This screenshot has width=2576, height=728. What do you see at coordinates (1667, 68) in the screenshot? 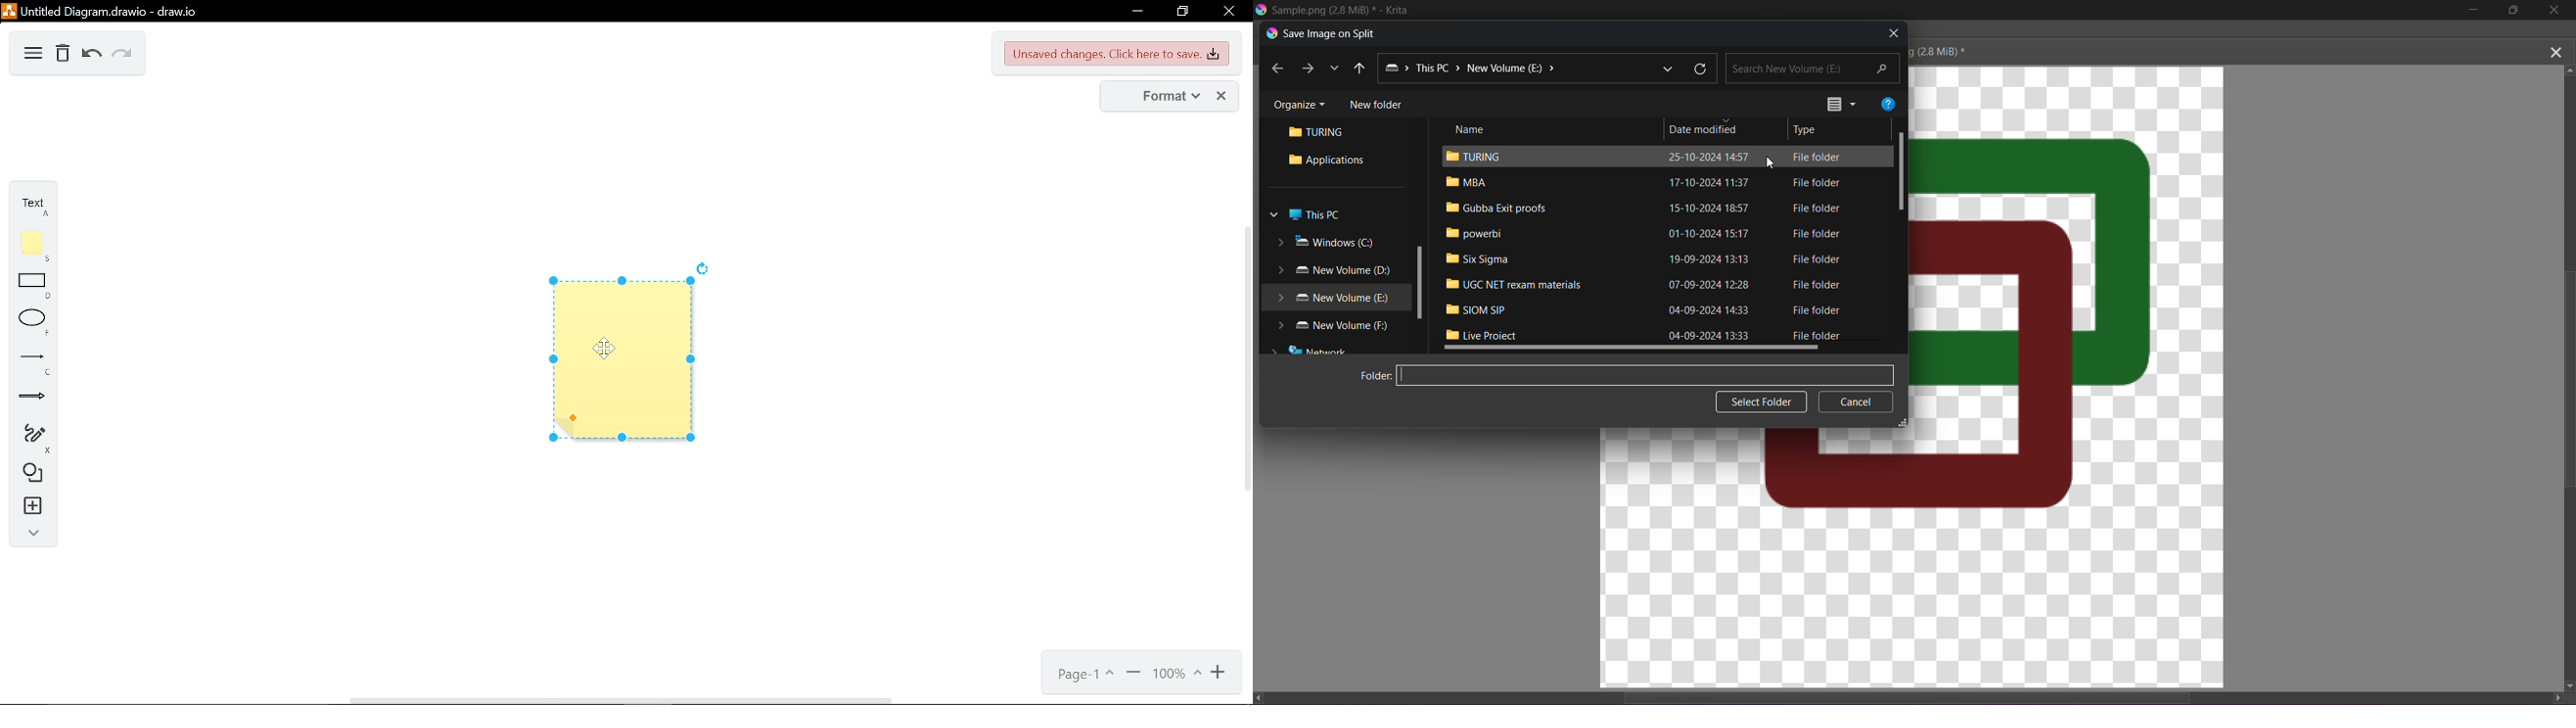
I see `Dropdown` at bounding box center [1667, 68].